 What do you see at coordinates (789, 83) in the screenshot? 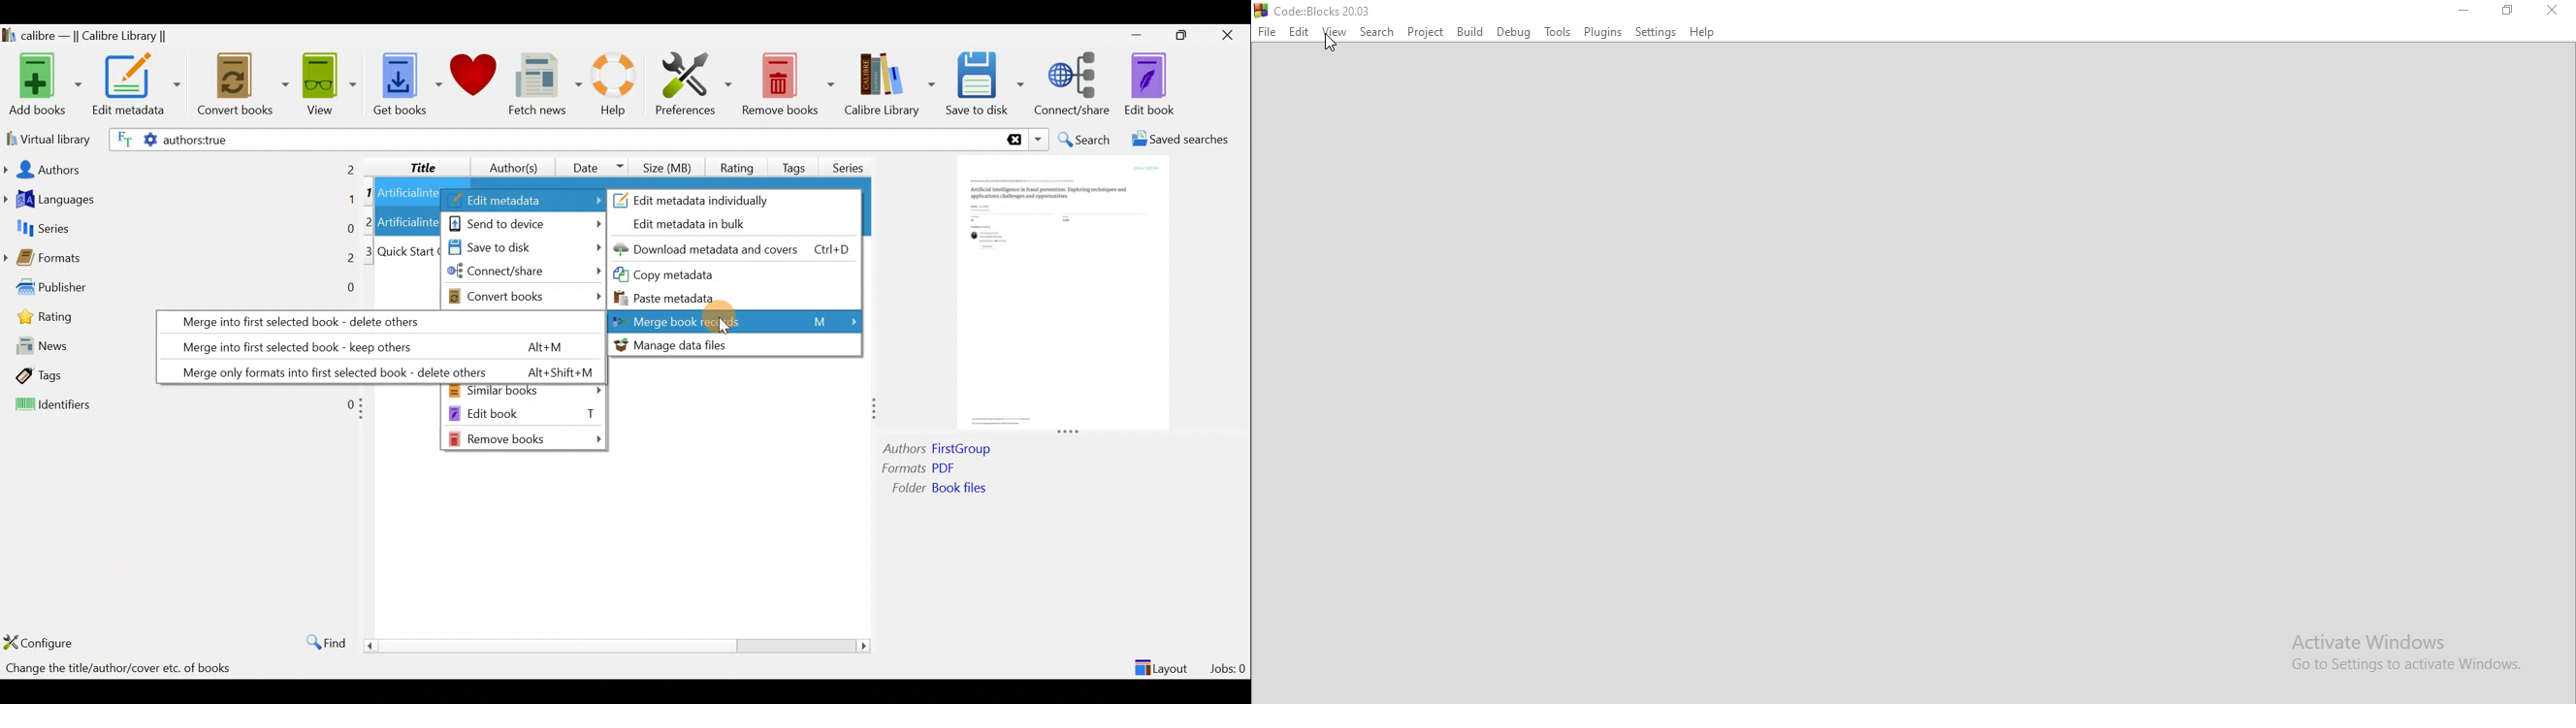
I see `Remove books` at bounding box center [789, 83].